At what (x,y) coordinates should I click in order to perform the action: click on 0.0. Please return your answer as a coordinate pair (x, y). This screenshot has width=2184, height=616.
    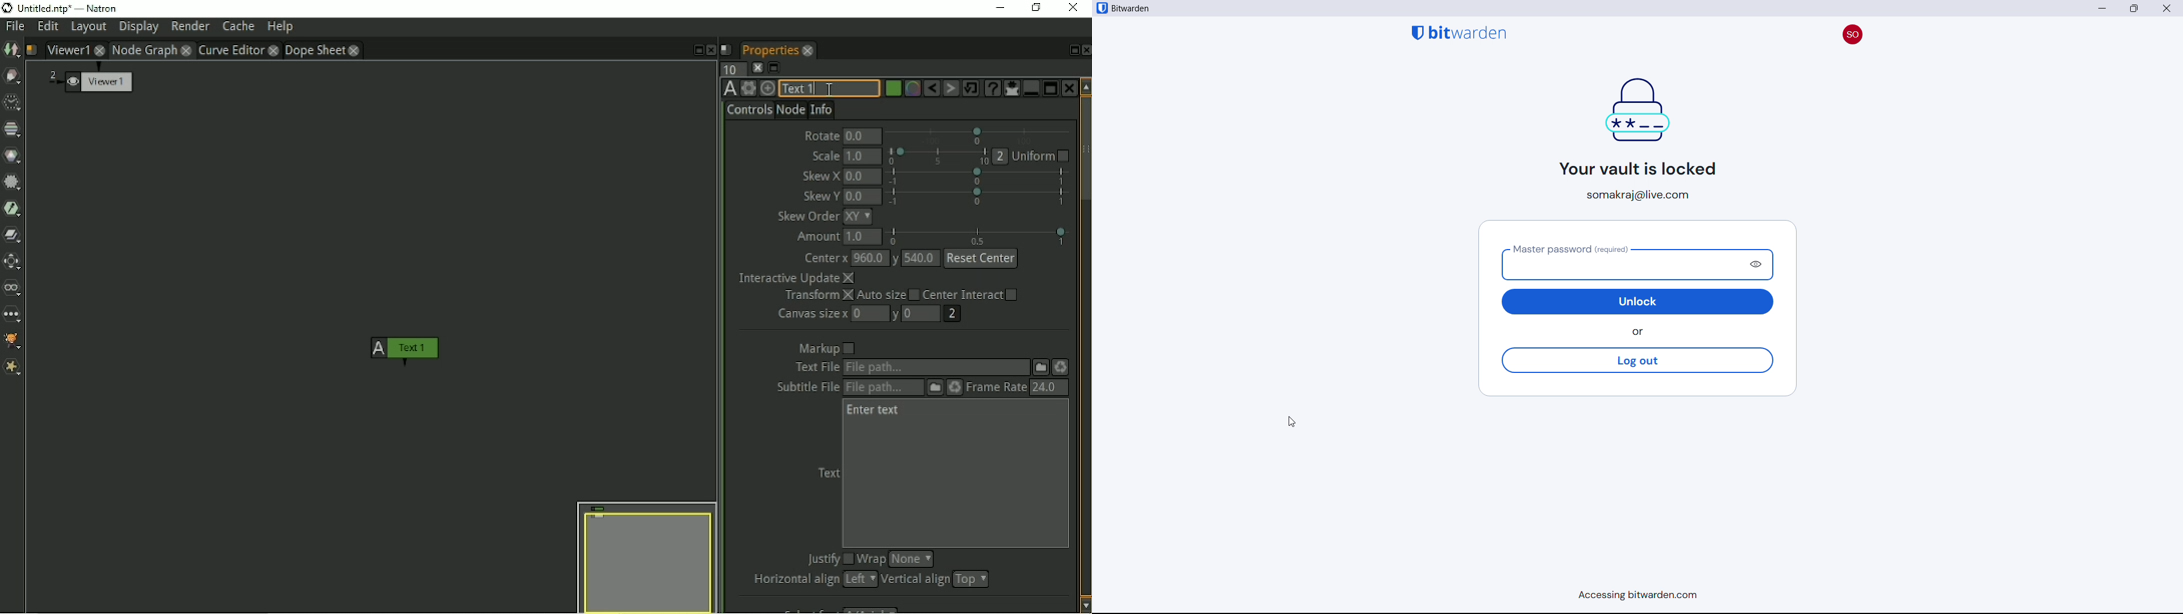
    Looking at the image, I should click on (863, 196).